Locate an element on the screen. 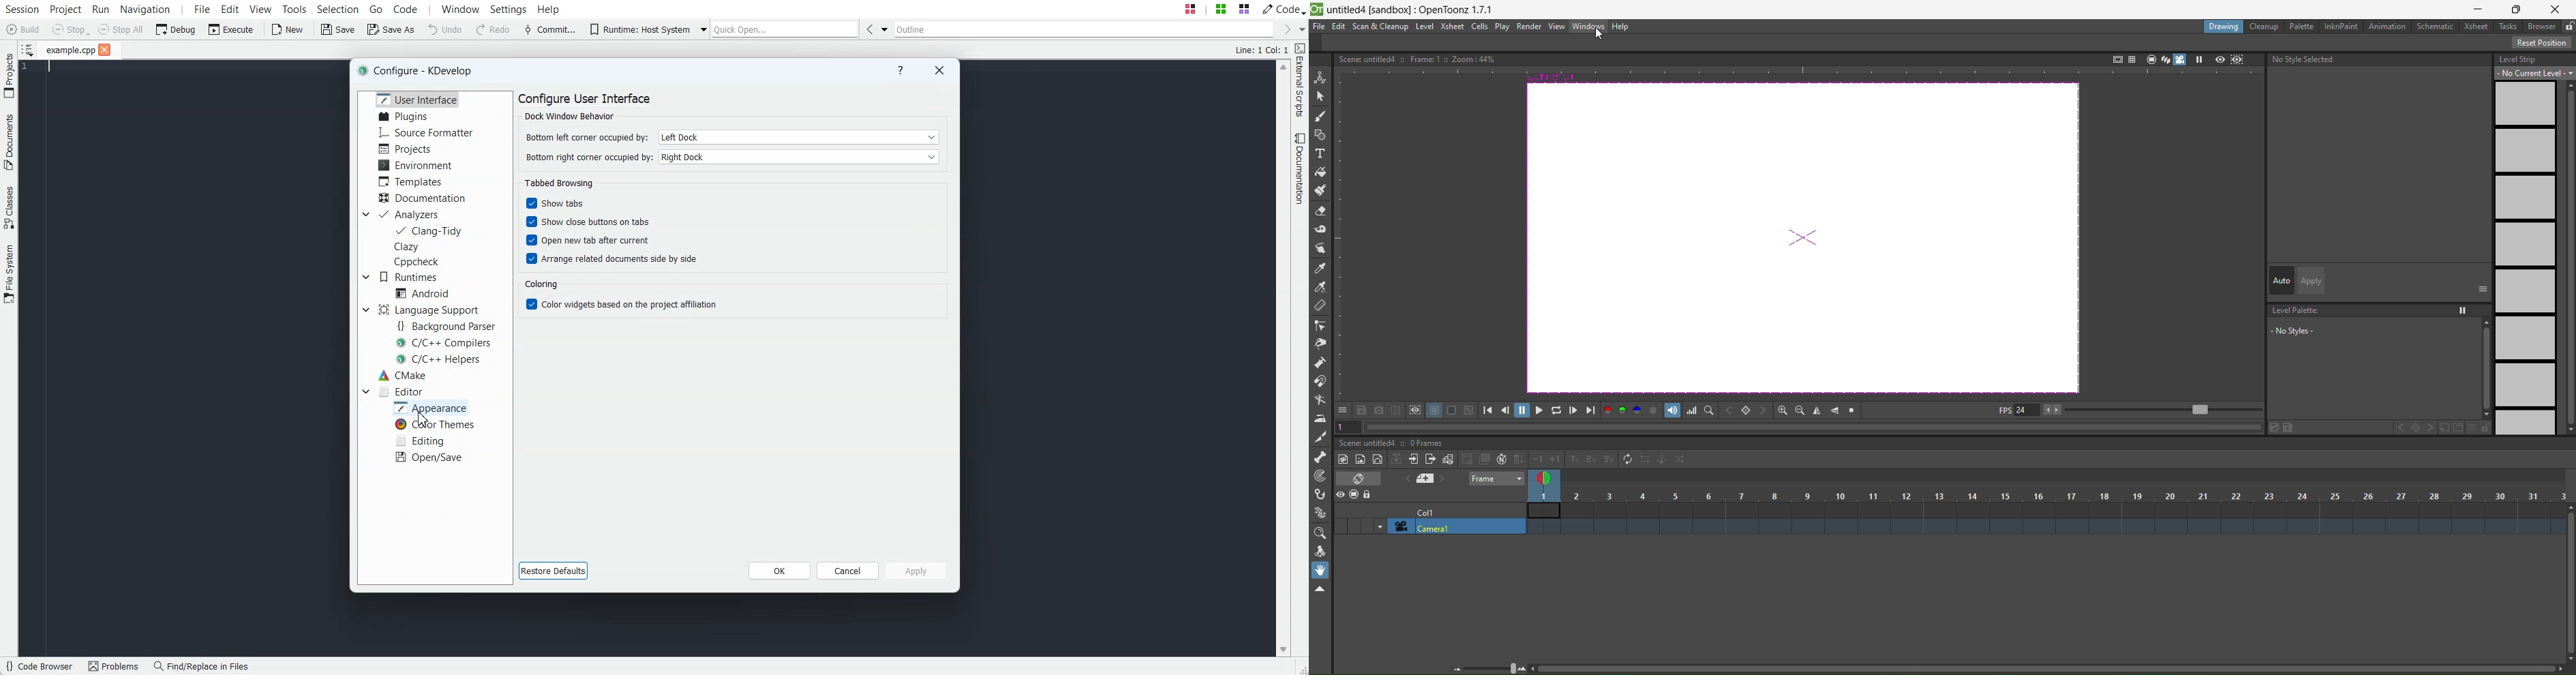 The image size is (2576, 700). Documents is located at coordinates (9, 142).